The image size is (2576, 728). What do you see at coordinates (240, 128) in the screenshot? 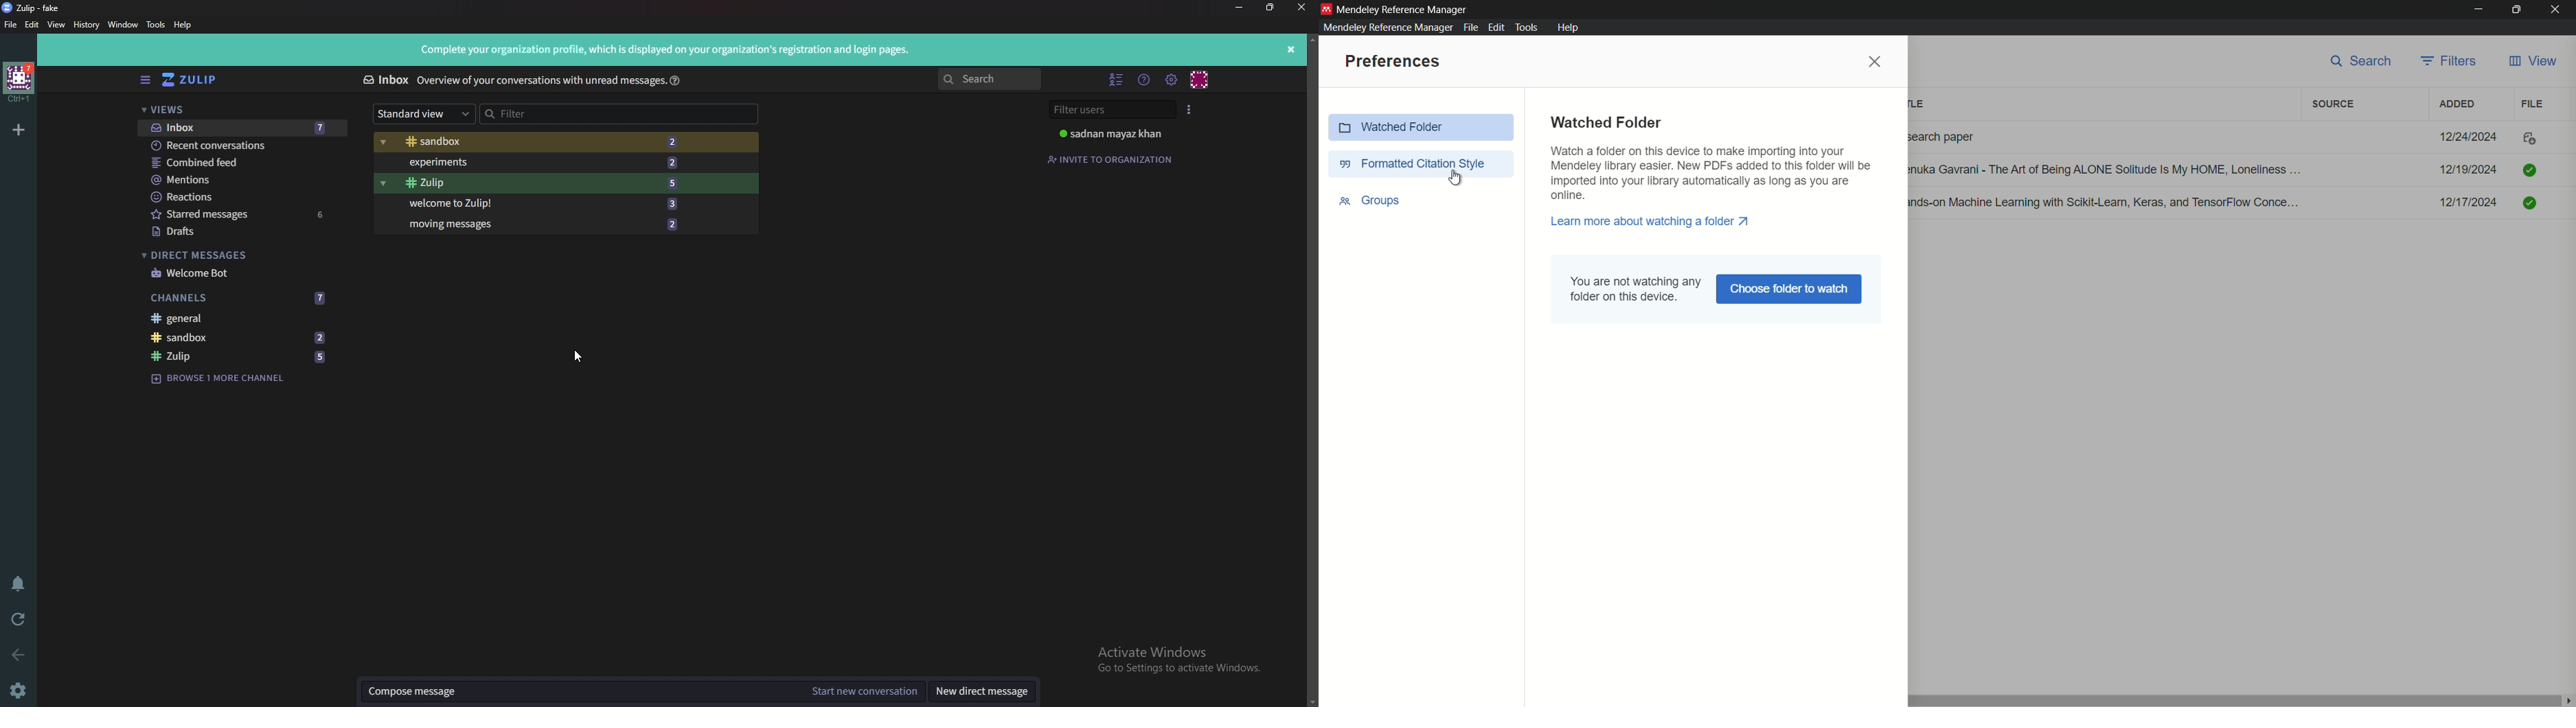
I see `Inbox` at bounding box center [240, 128].